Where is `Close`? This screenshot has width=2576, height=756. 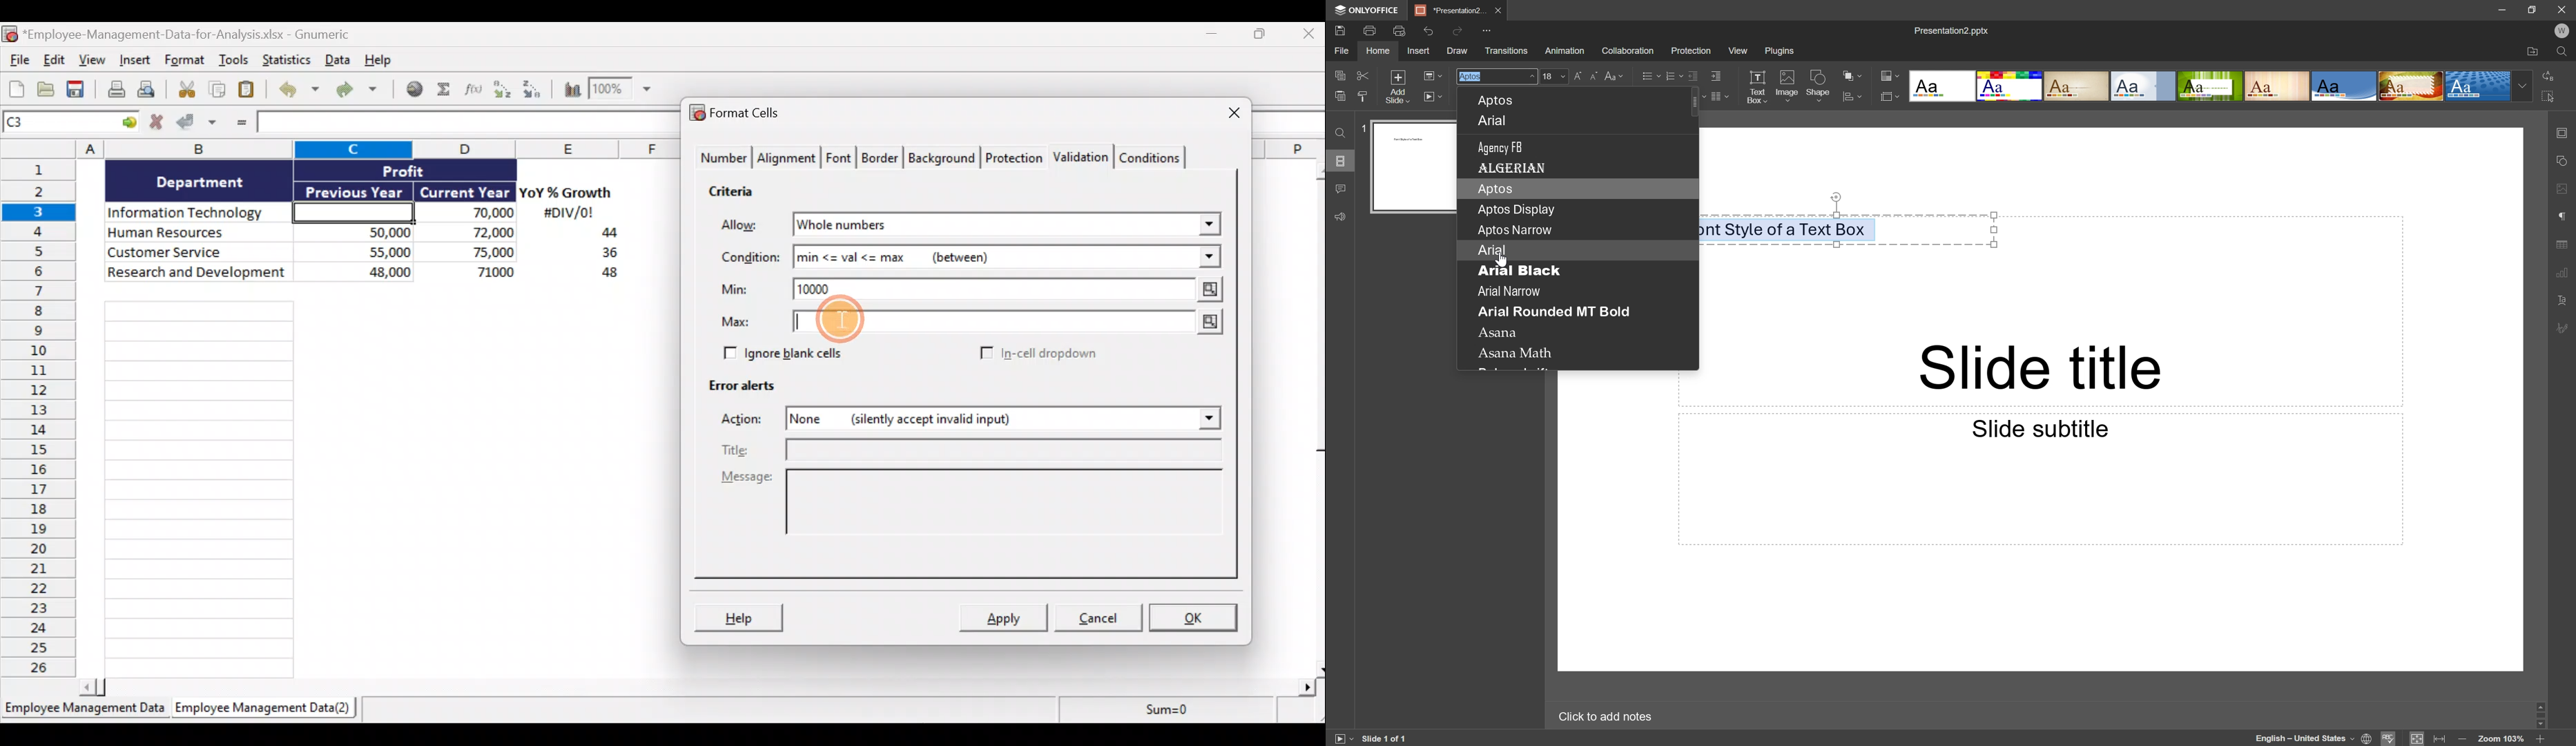
Close is located at coordinates (1221, 114).